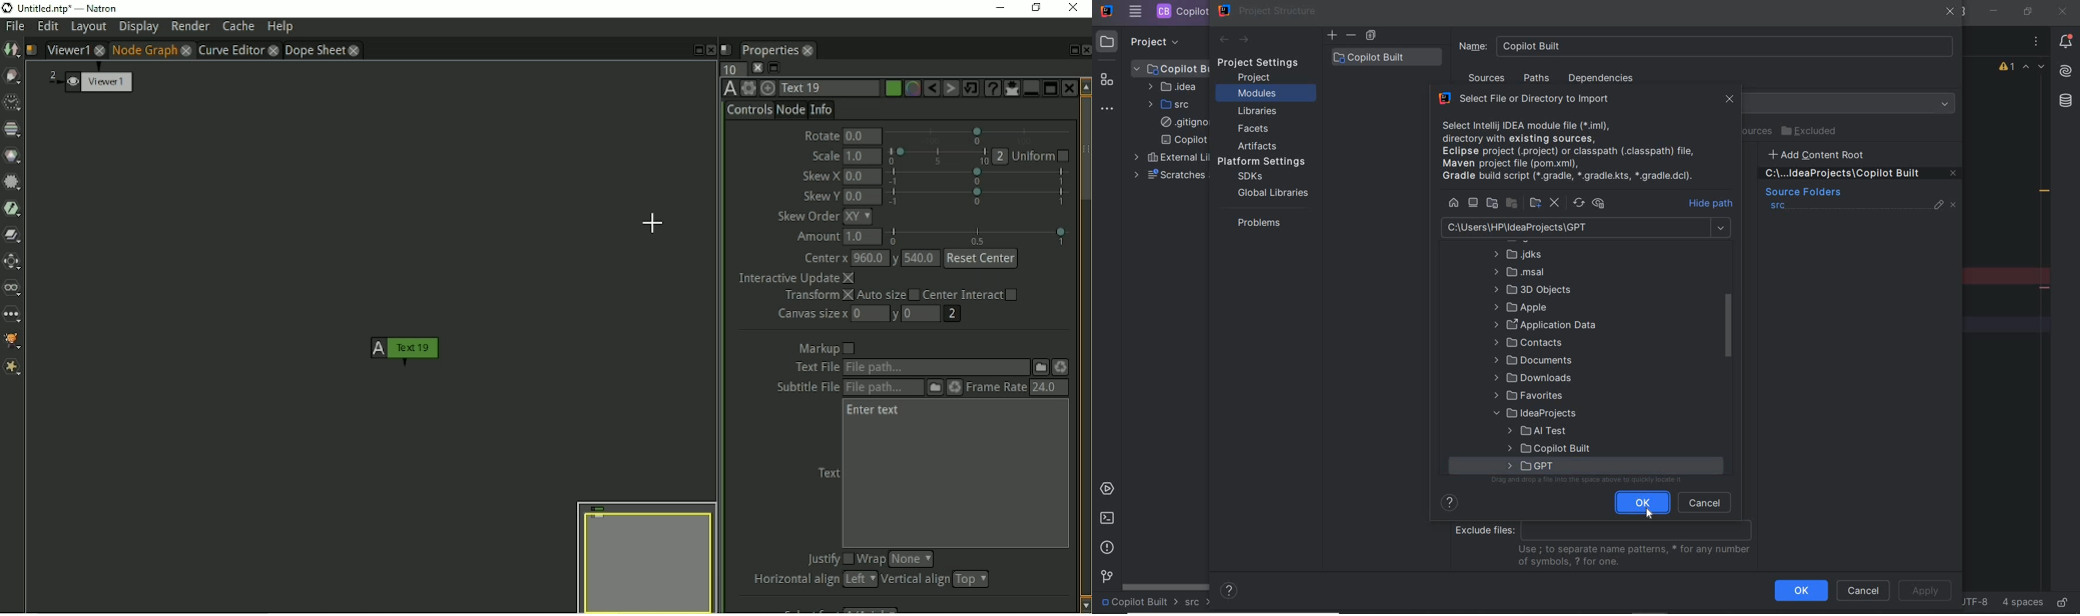 This screenshot has height=616, width=2100. What do you see at coordinates (1650, 513) in the screenshot?
I see `cursor` at bounding box center [1650, 513].